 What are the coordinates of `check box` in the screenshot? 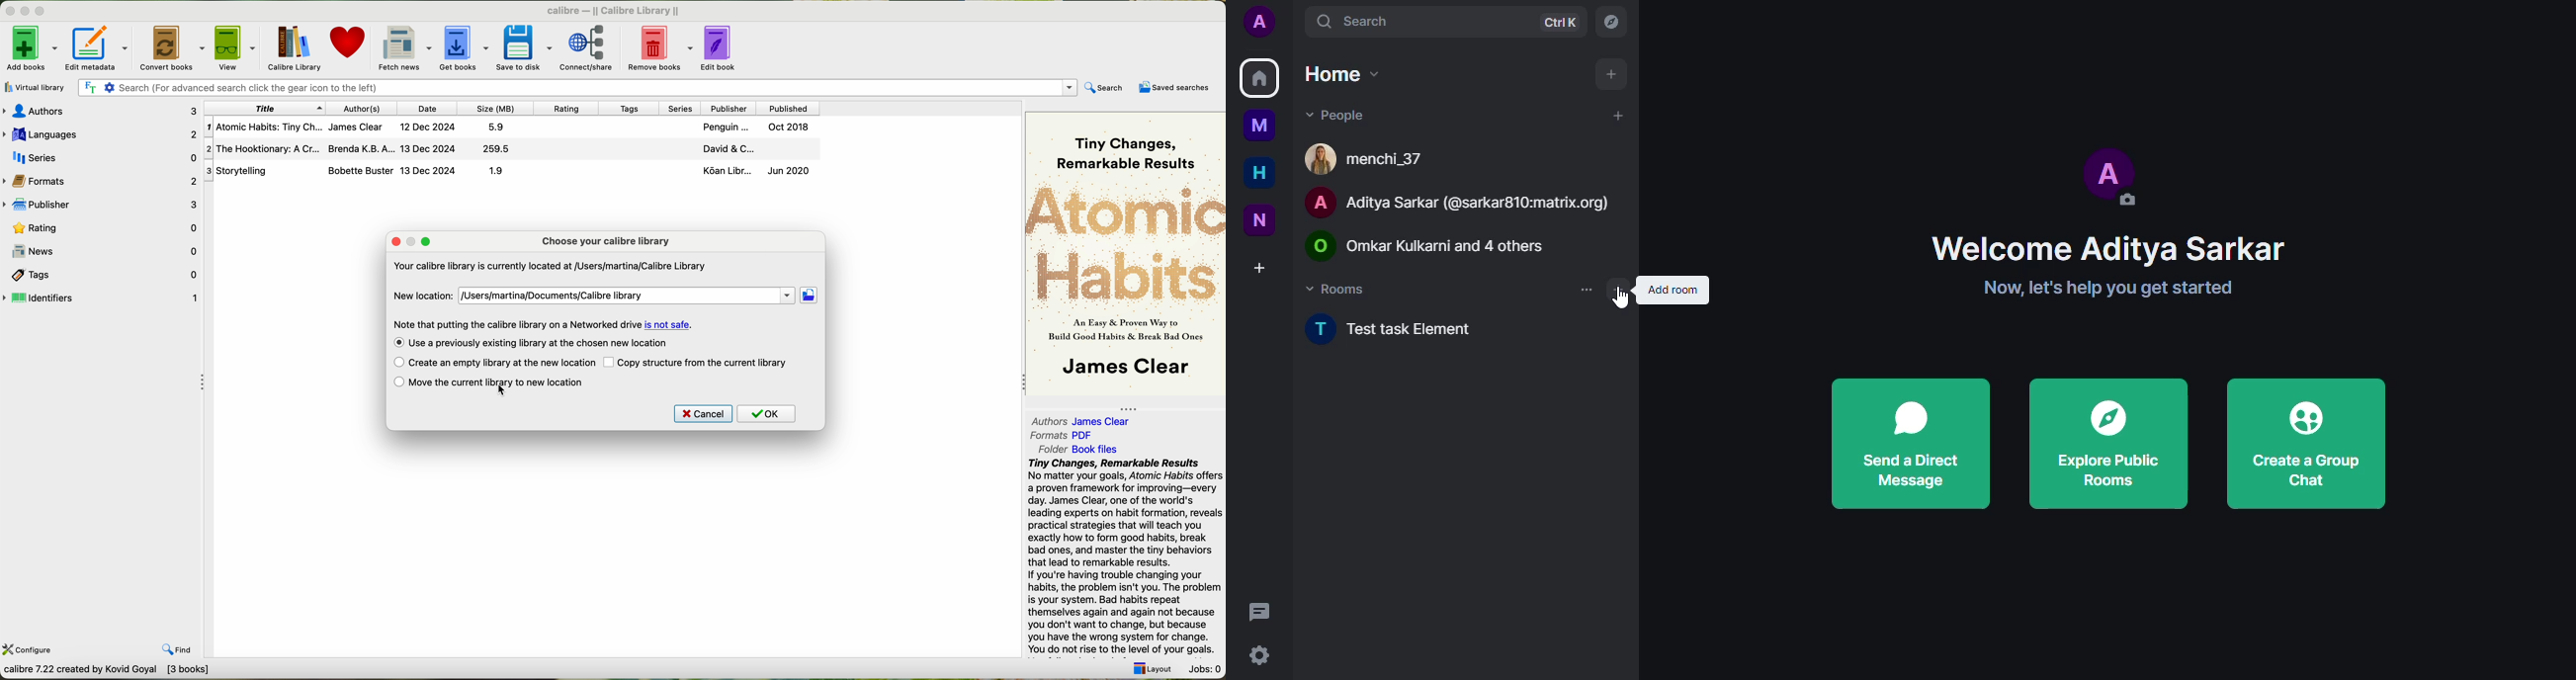 It's located at (398, 382).